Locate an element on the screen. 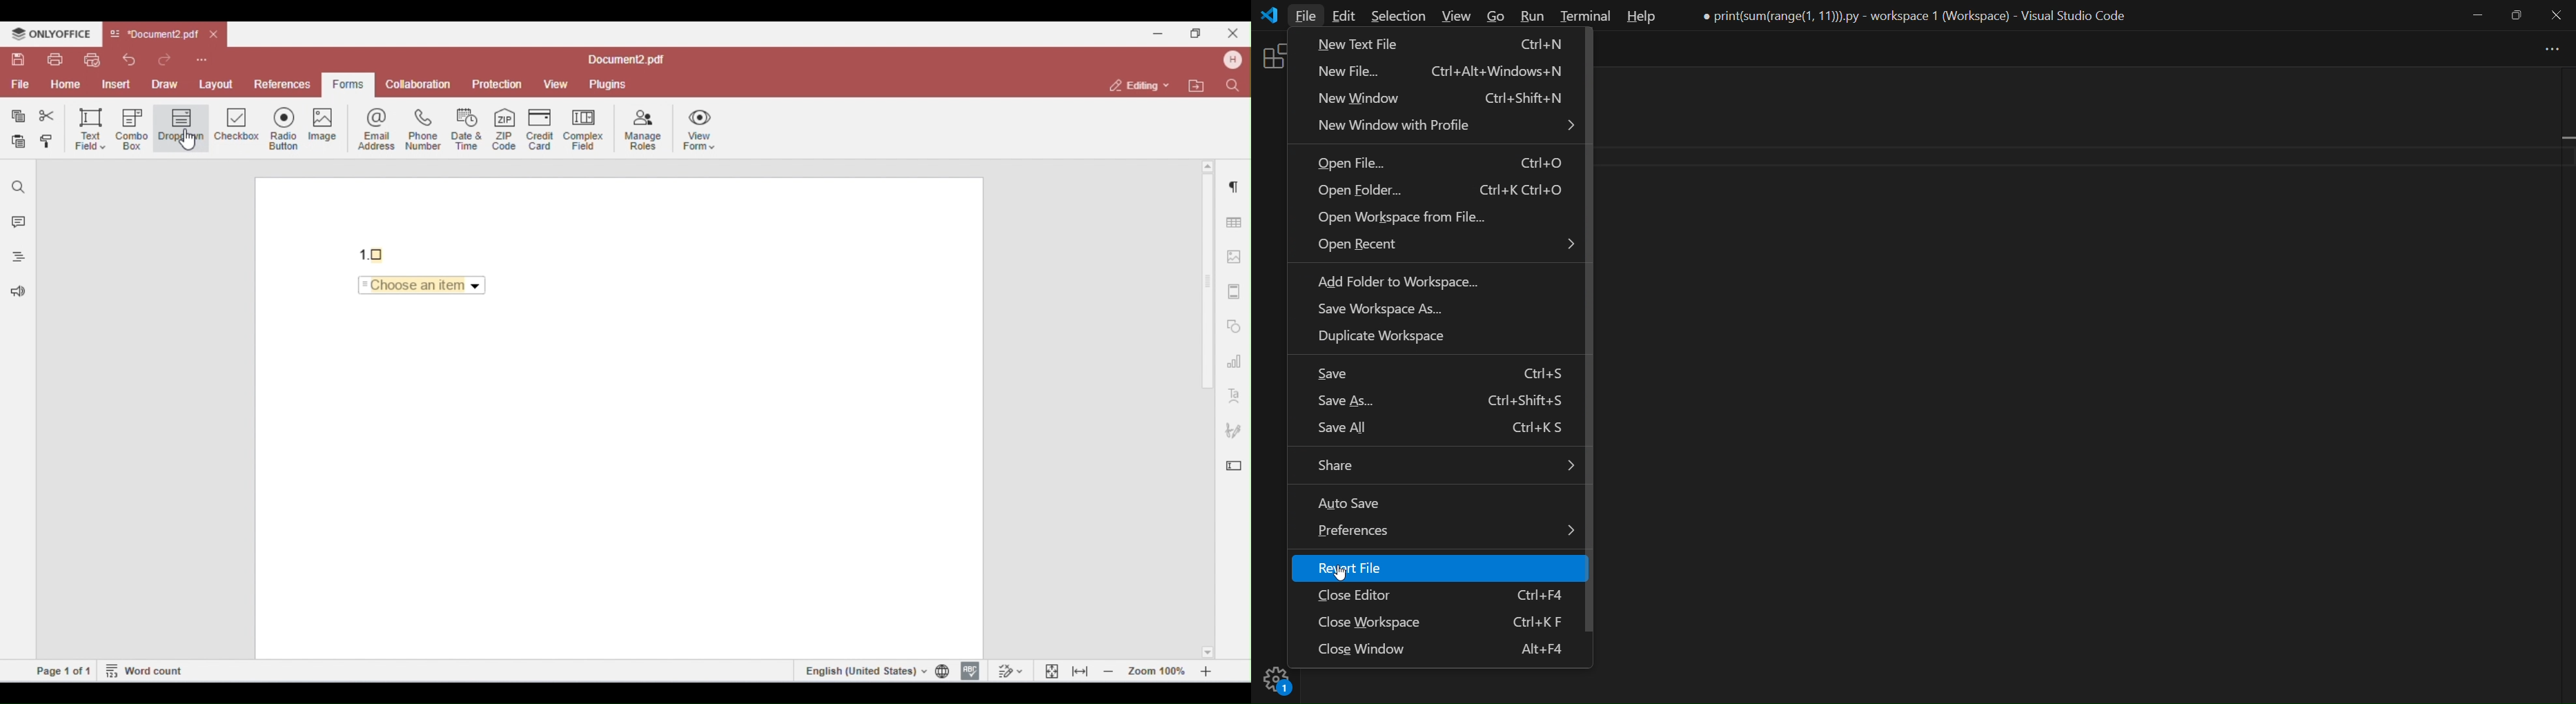  open file is located at coordinates (1436, 164).